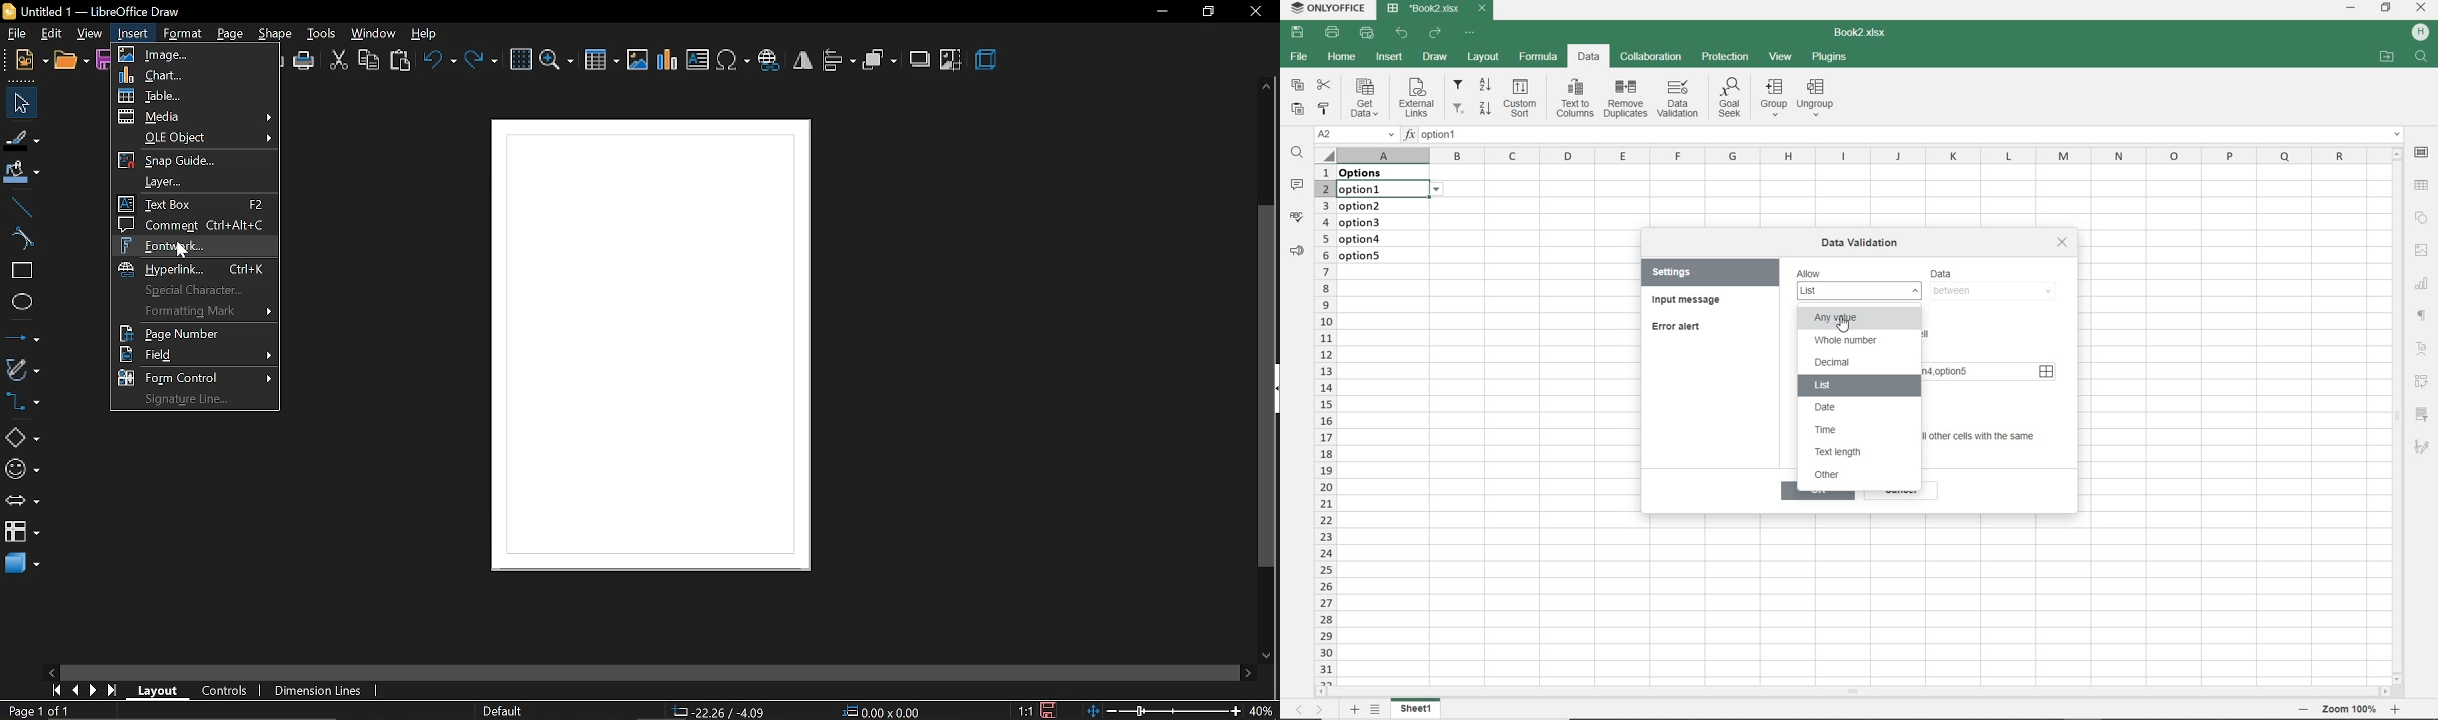 This screenshot has height=728, width=2464. What do you see at coordinates (156, 690) in the screenshot?
I see `layout` at bounding box center [156, 690].